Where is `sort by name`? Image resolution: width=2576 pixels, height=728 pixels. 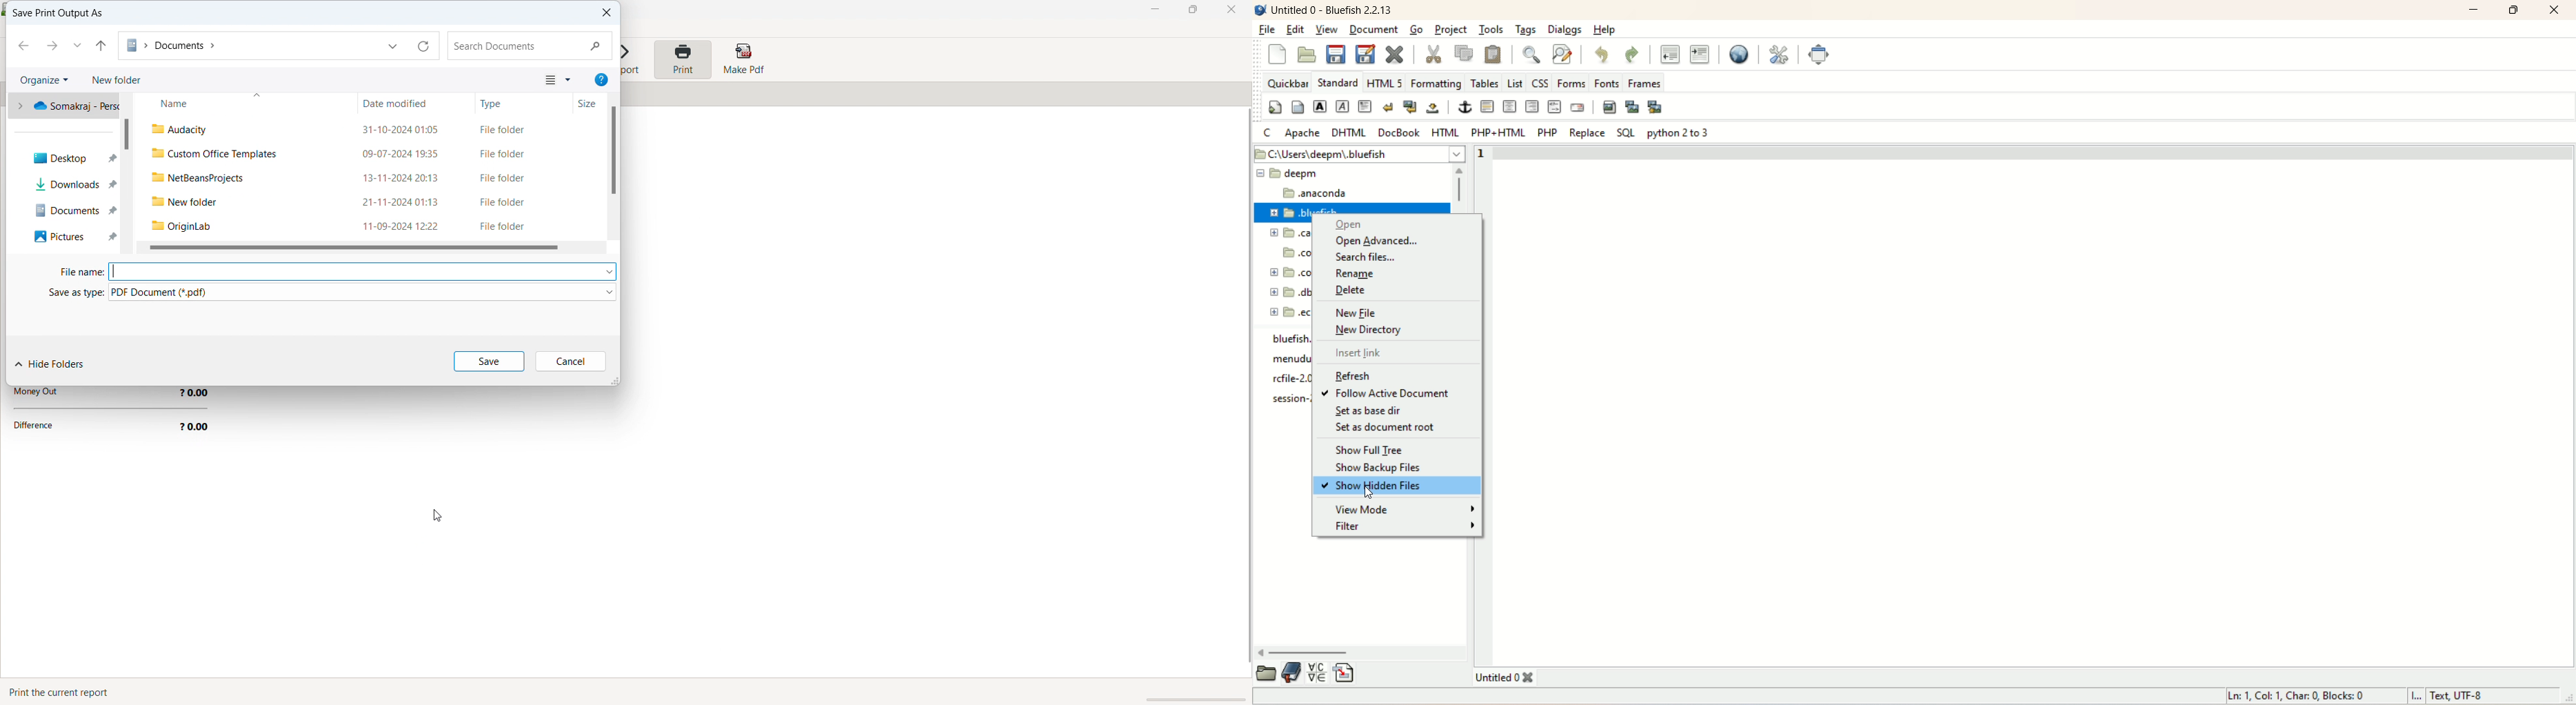
sort by name is located at coordinates (245, 103).